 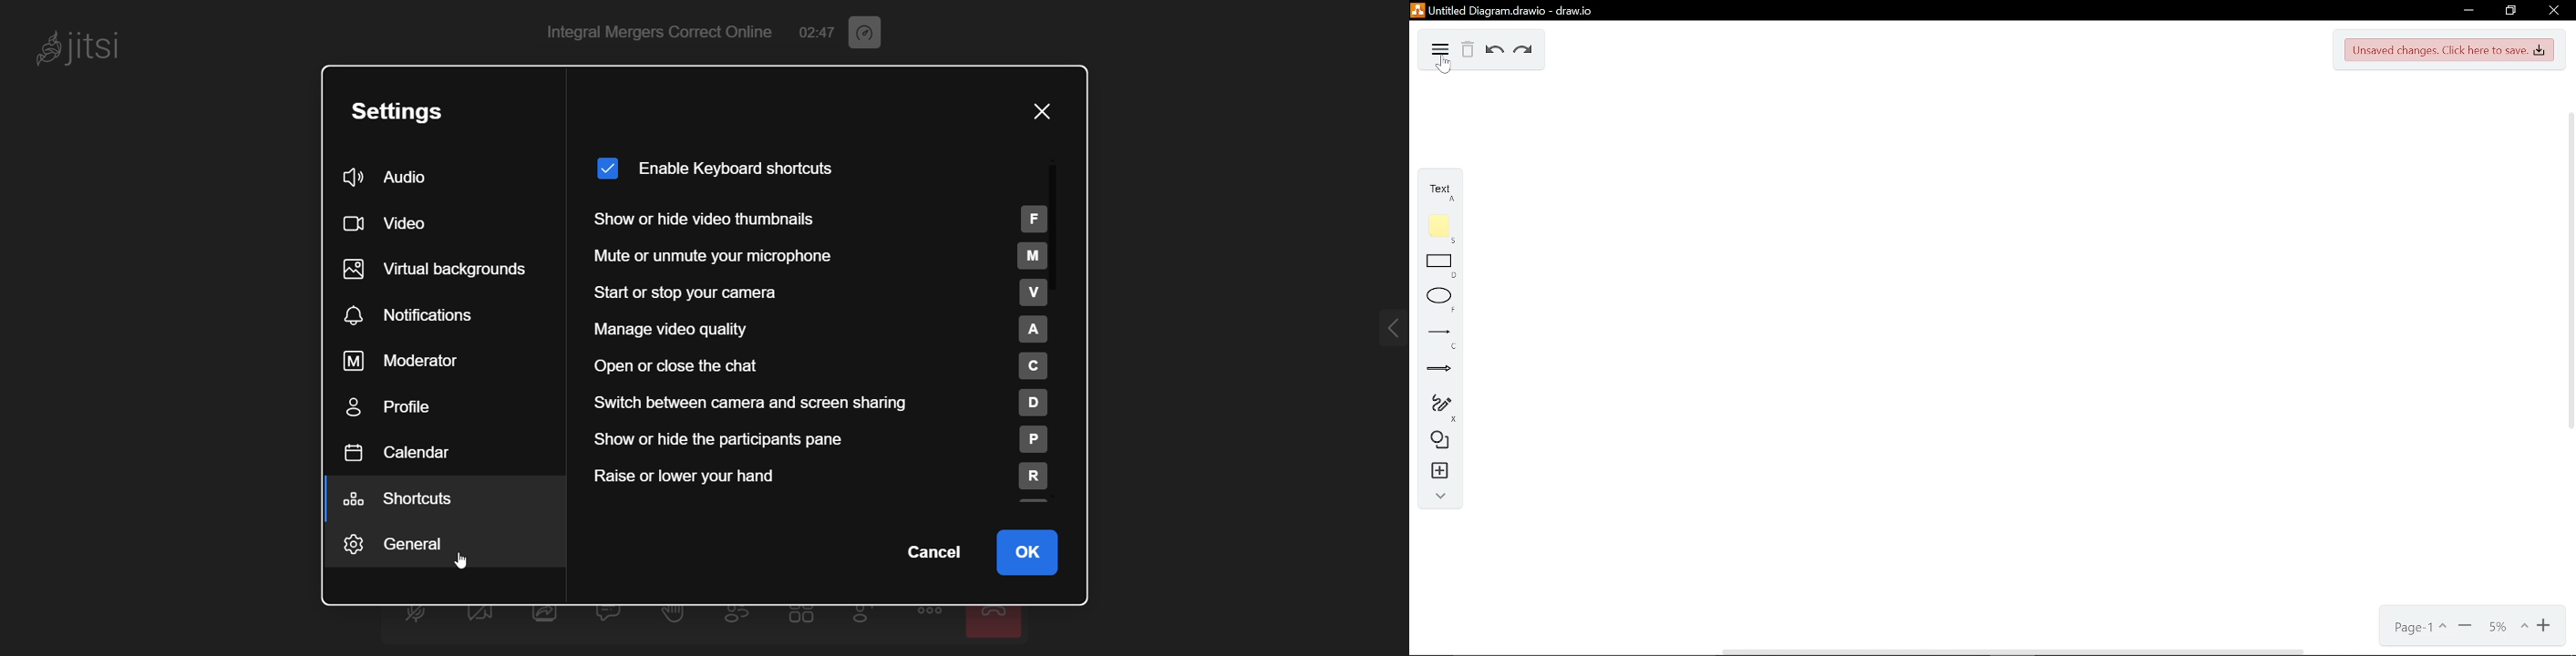 What do you see at coordinates (1435, 366) in the screenshot?
I see `Arrow` at bounding box center [1435, 366].